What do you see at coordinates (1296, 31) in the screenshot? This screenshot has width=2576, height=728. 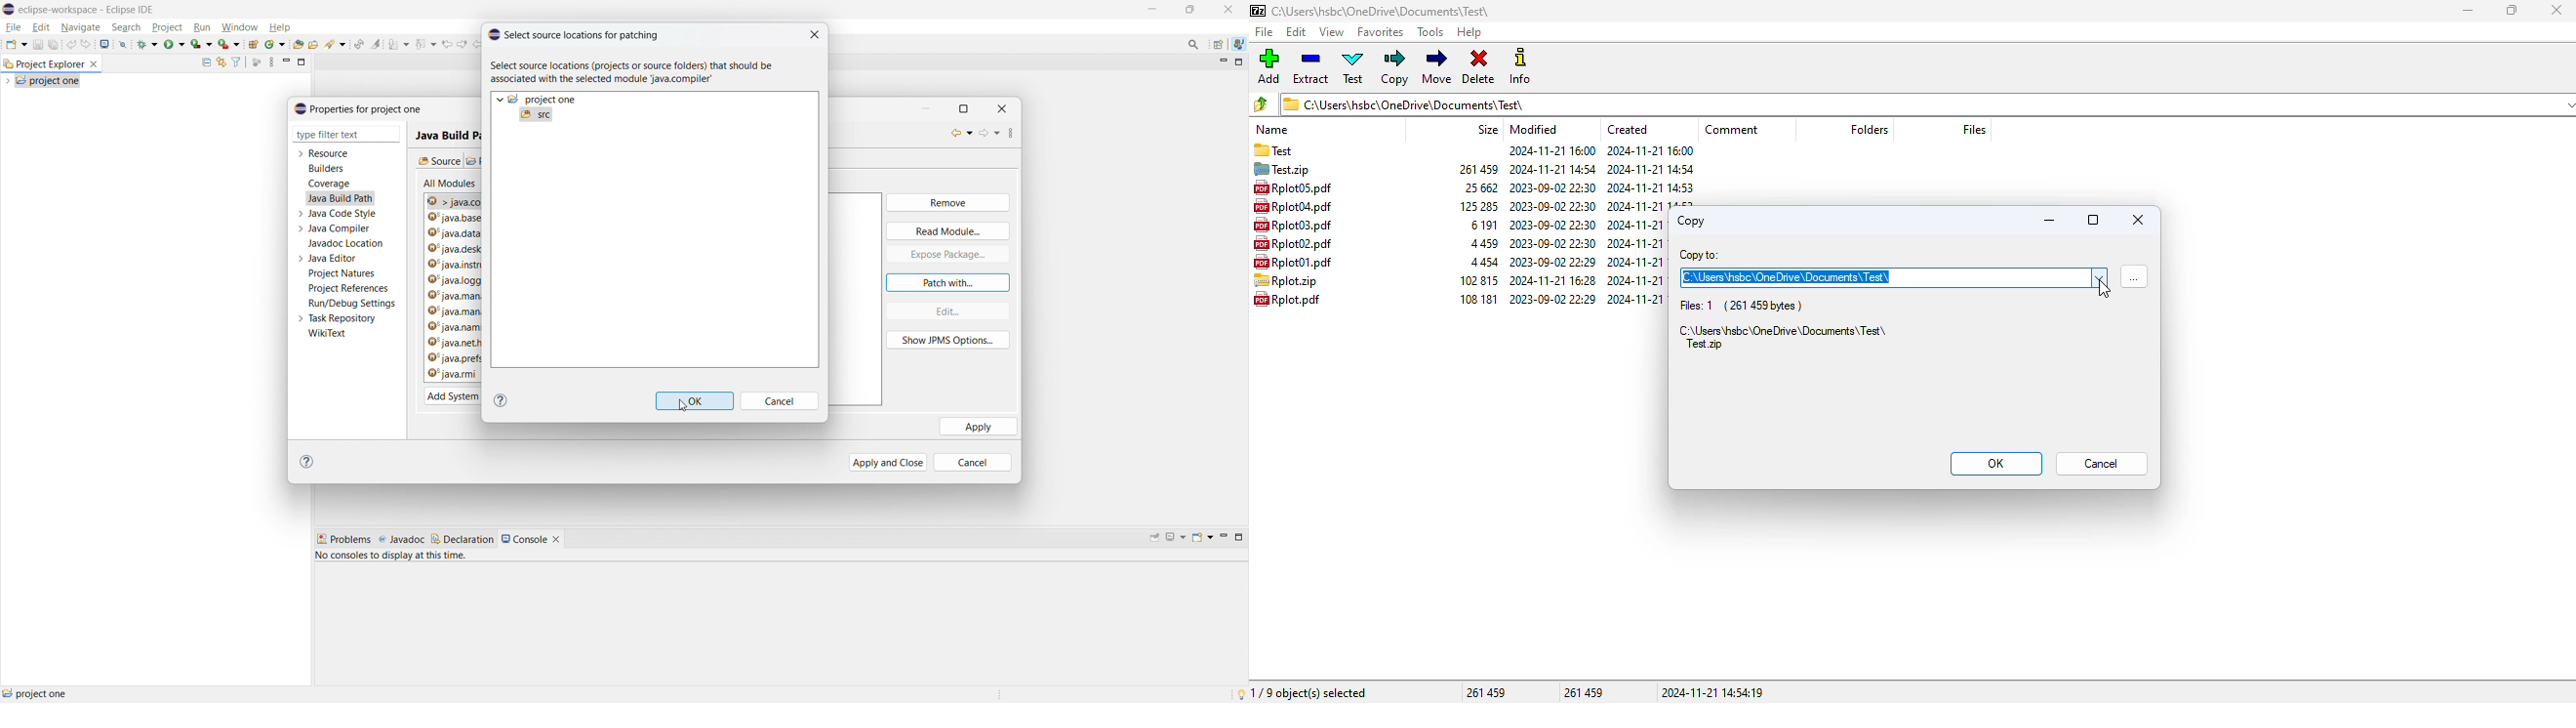 I see `edit` at bounding box center [1296, 31].